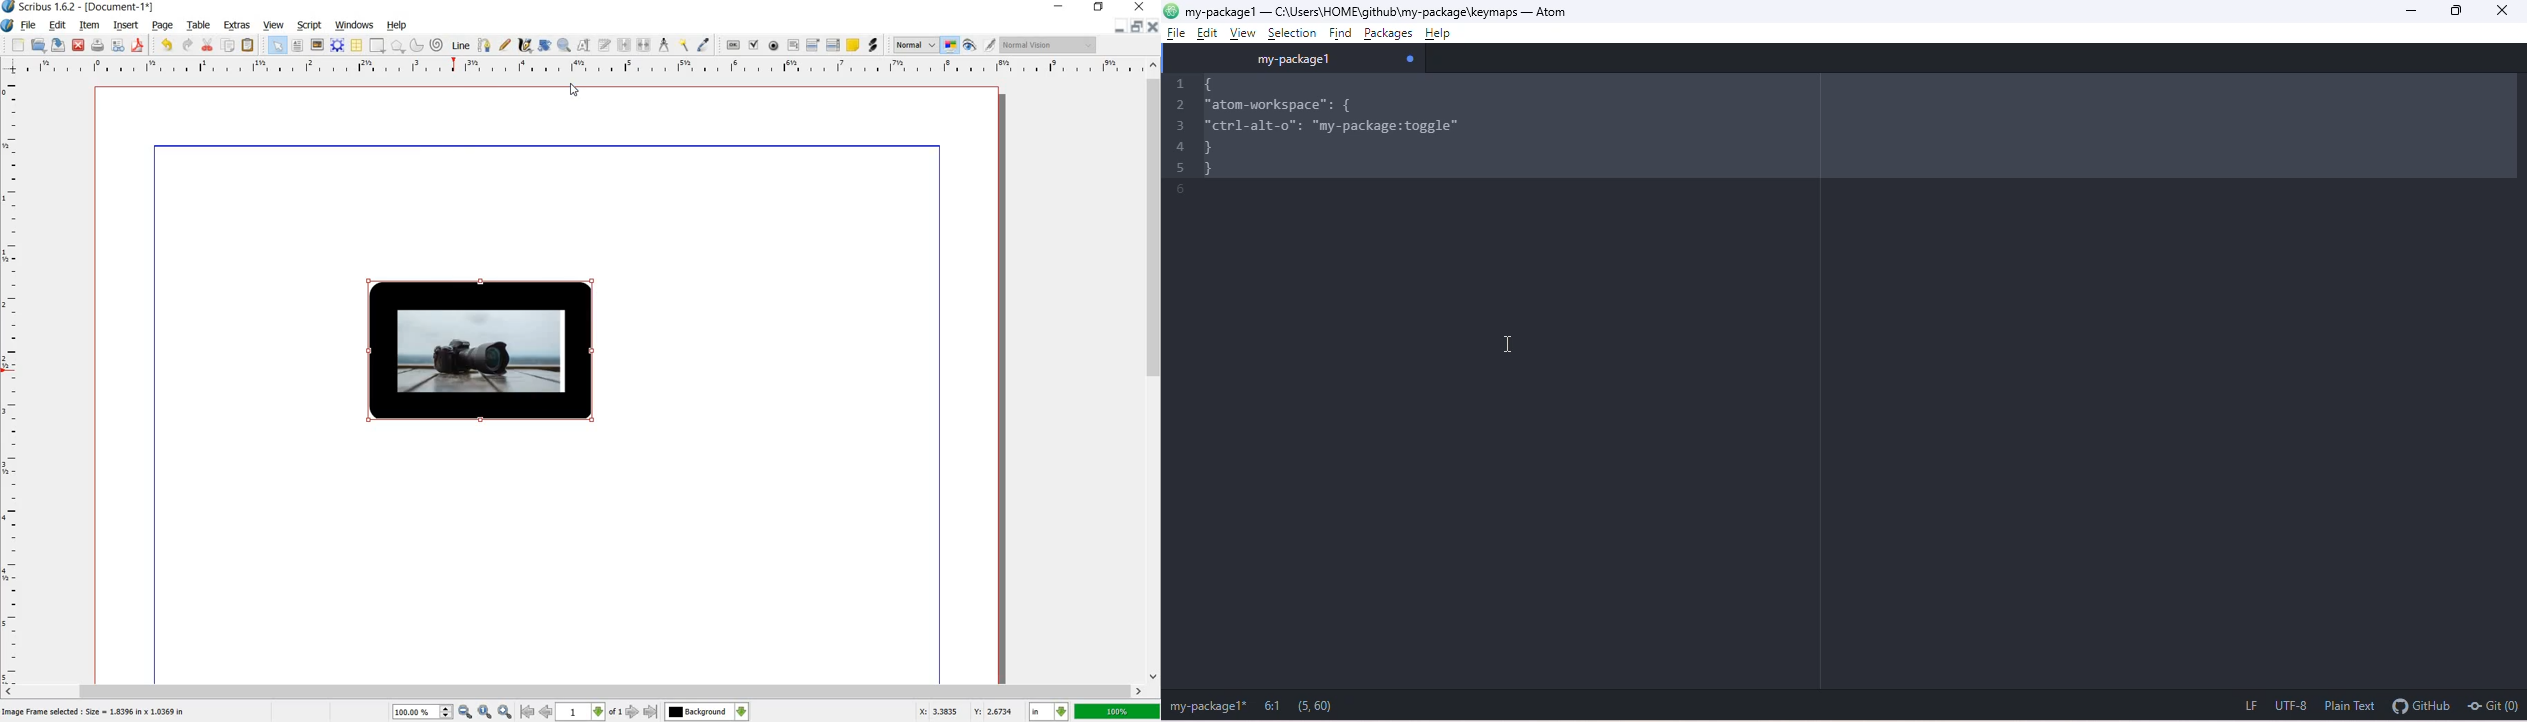 The height and width of the screenshot is (728, 2548). Describe the element at coordinates (654, 713) in the screenshot. I see `move to over-next page` at that location.